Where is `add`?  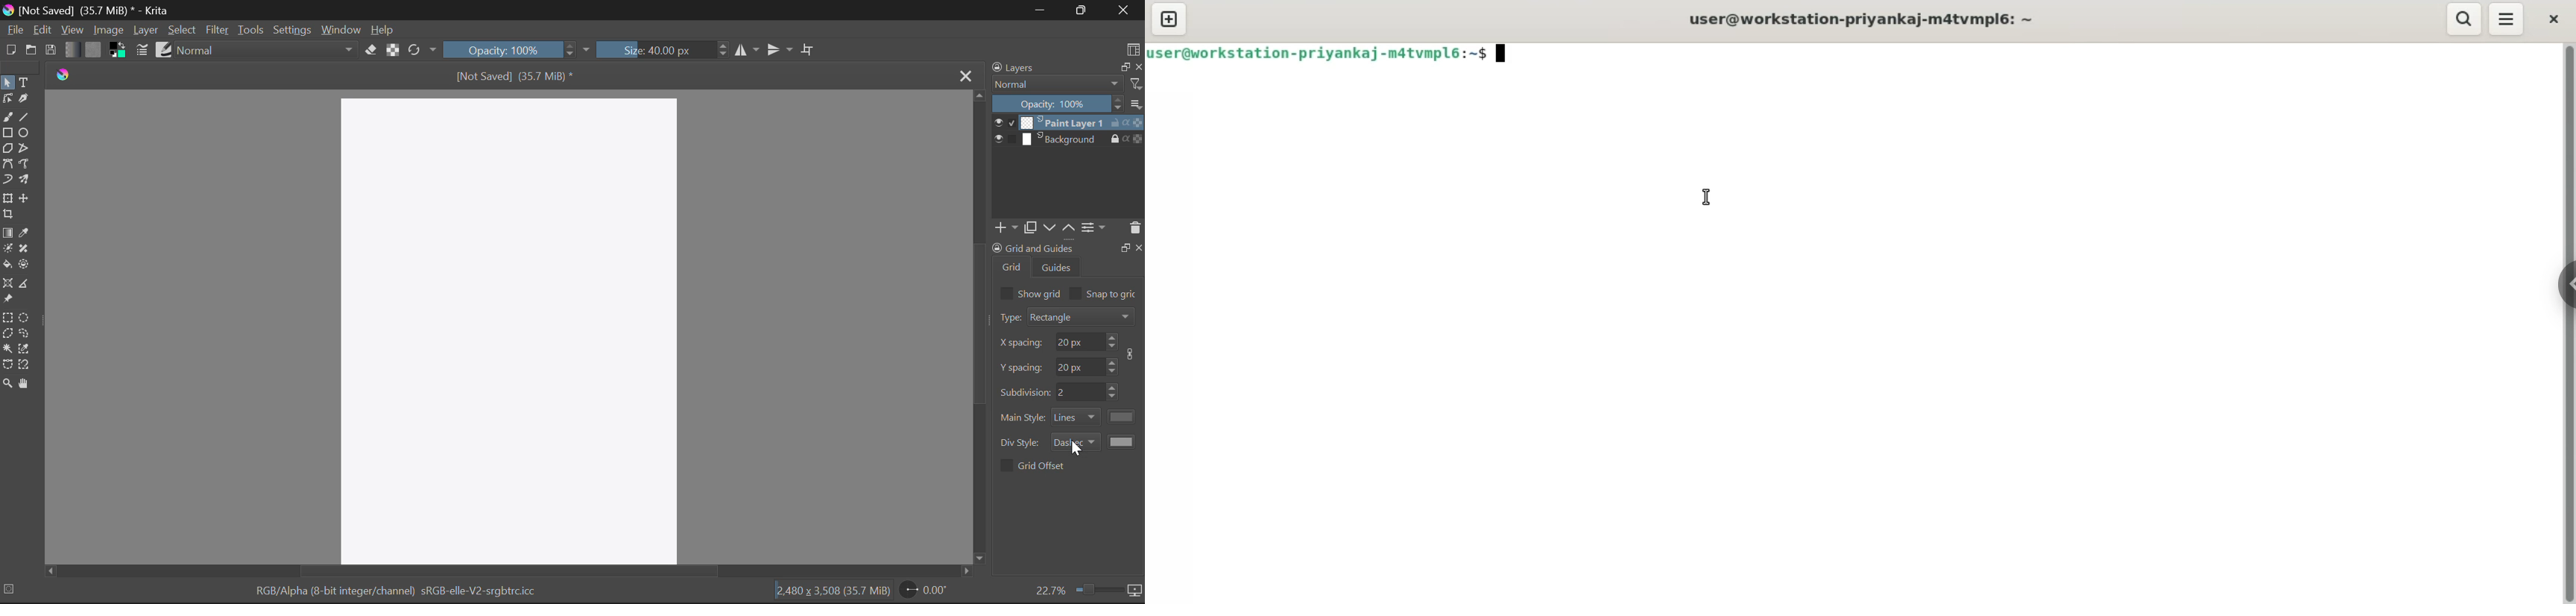 add is located at coordinates (1005, 228).